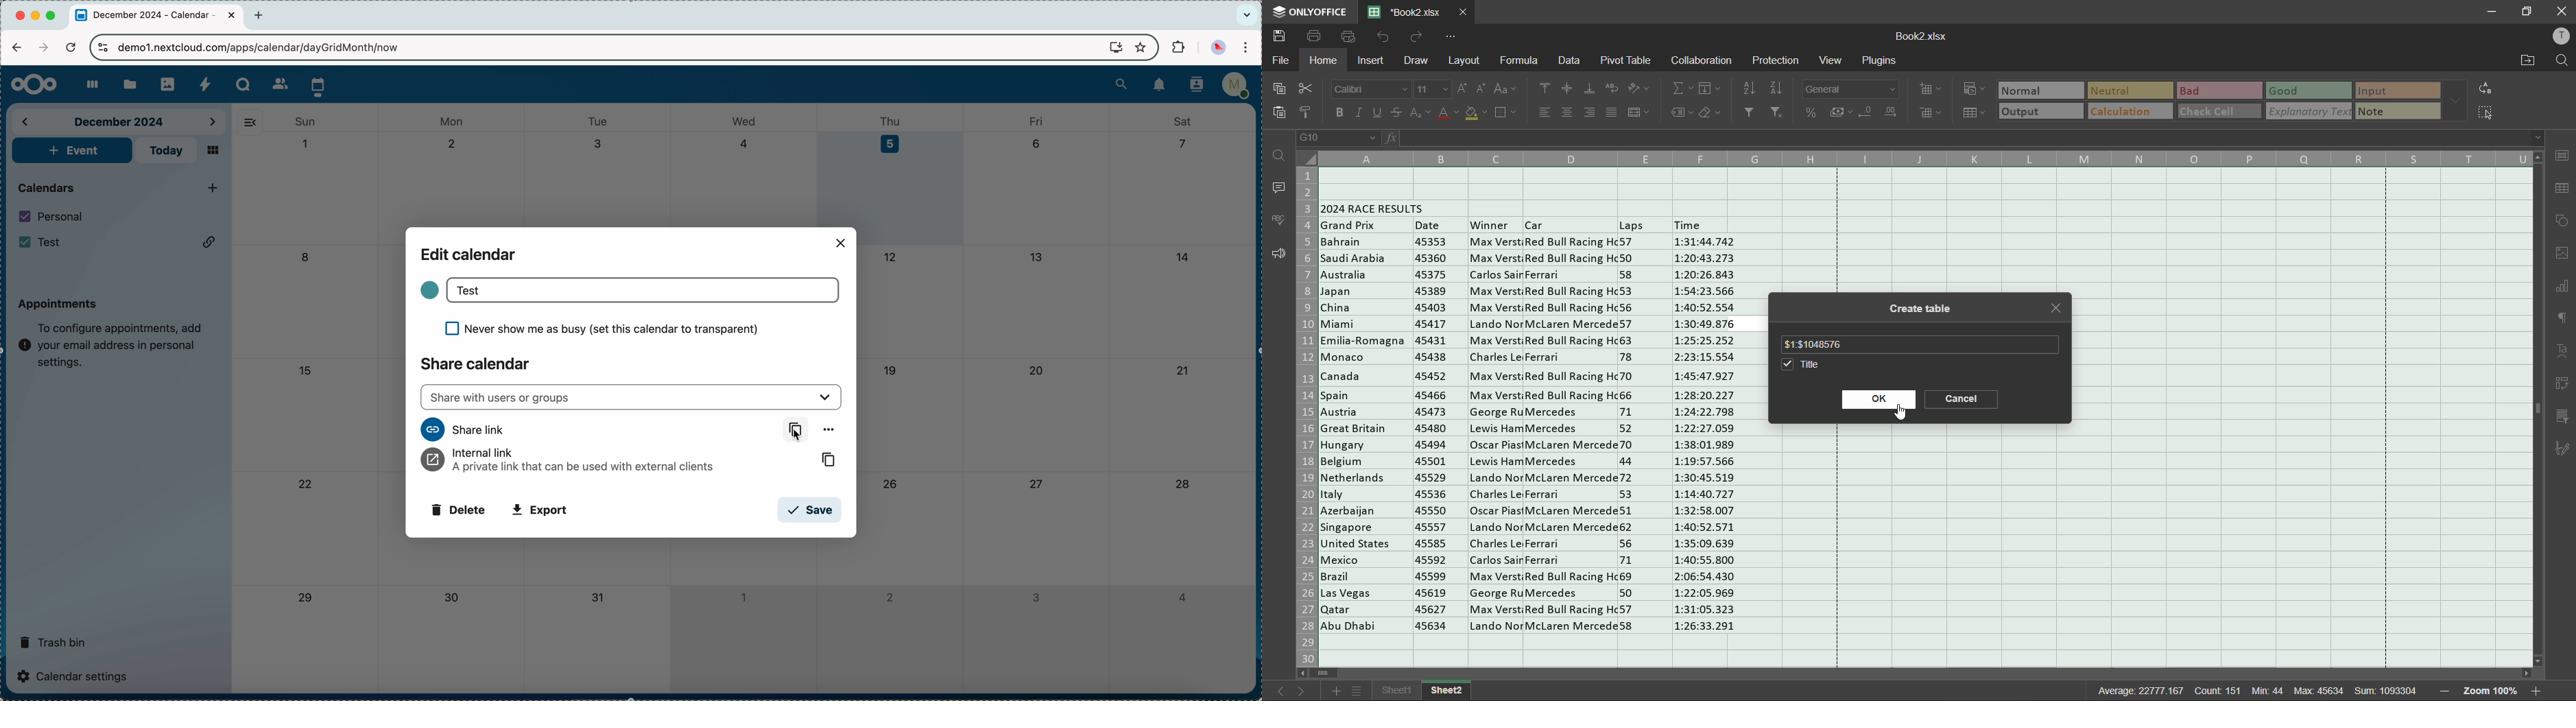 Image resolution: width=2576 pixels, height=728 pixels. Describe the element at coordinates (58, 301) in the screenshot. I see `appointments` at that location.